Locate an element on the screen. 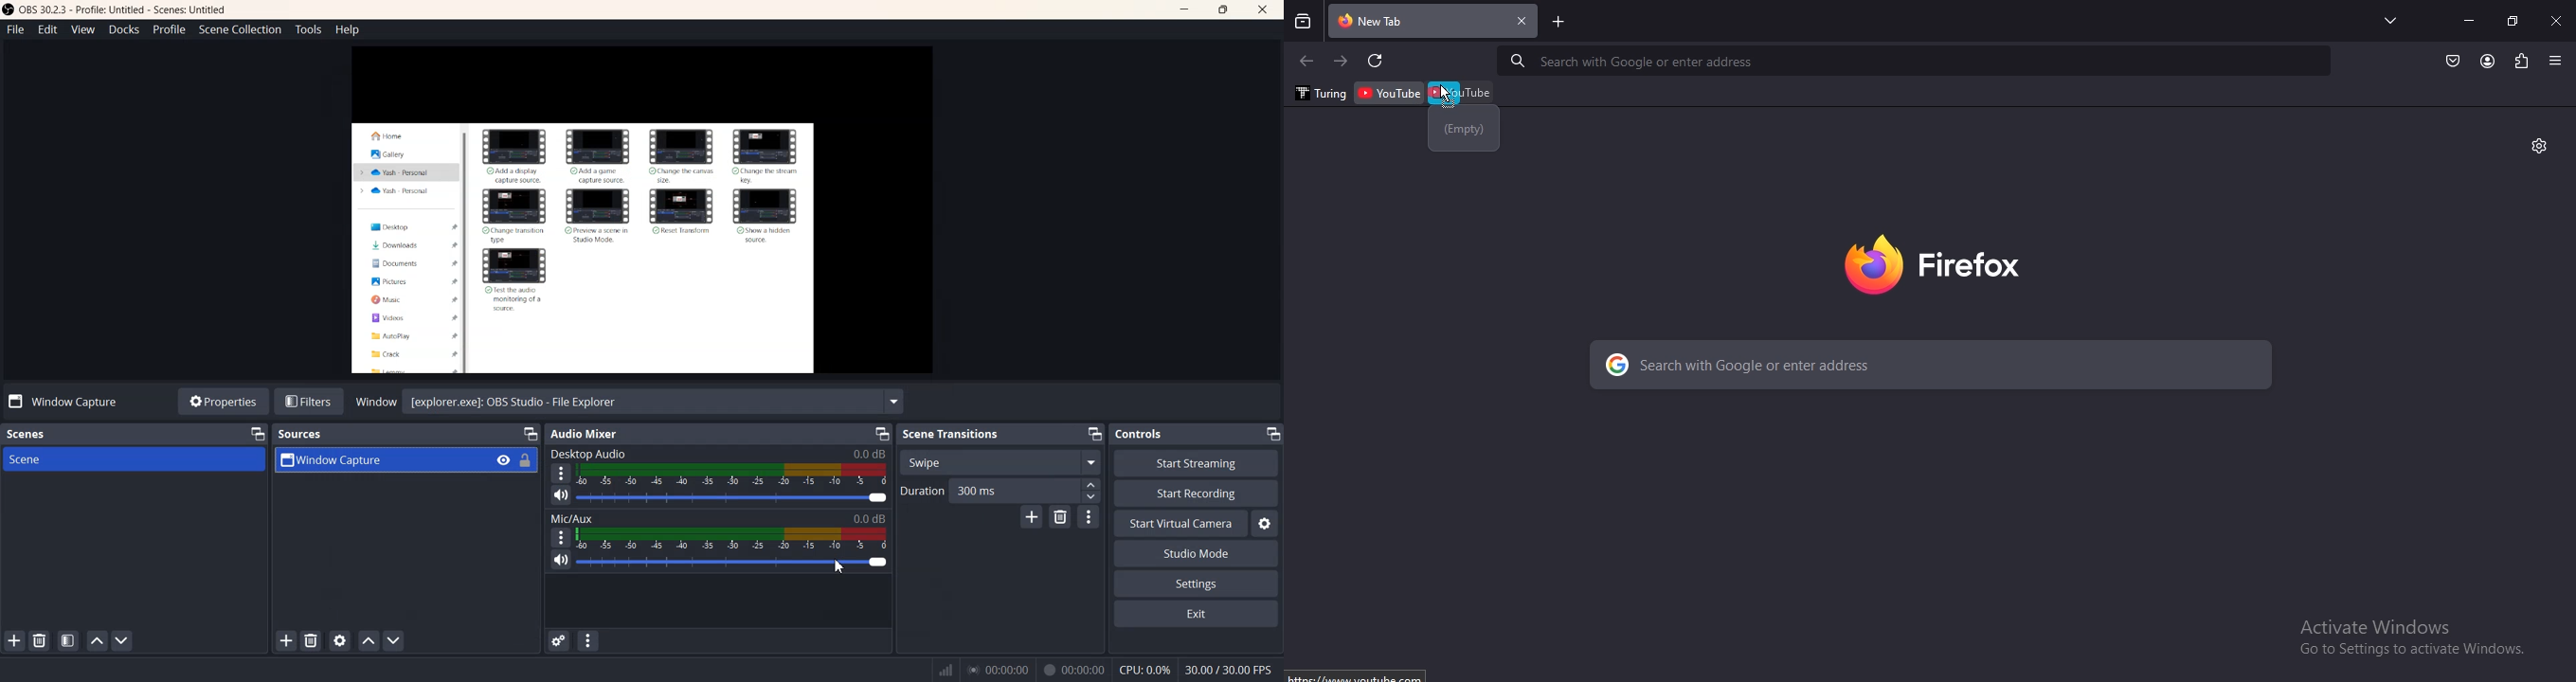  Start Streaming is located at coordinates (1197, 463).